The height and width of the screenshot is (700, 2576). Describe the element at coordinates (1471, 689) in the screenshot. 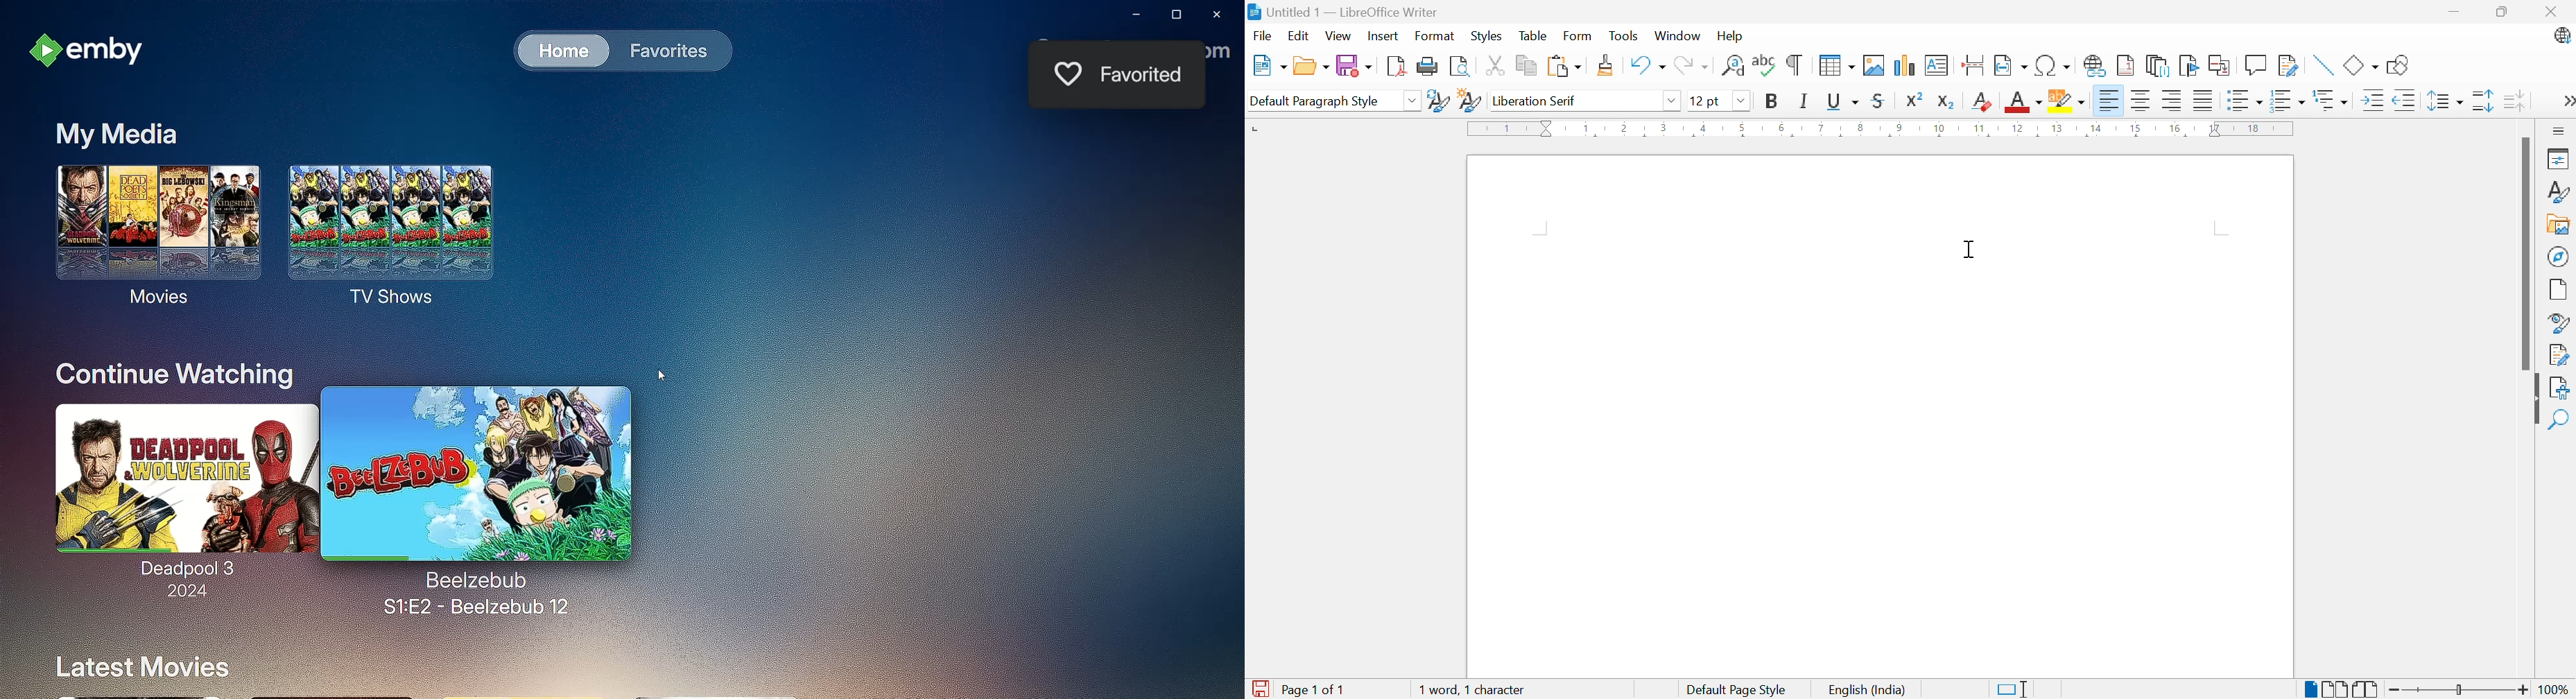

I see `1 word, 1 character` at that location.